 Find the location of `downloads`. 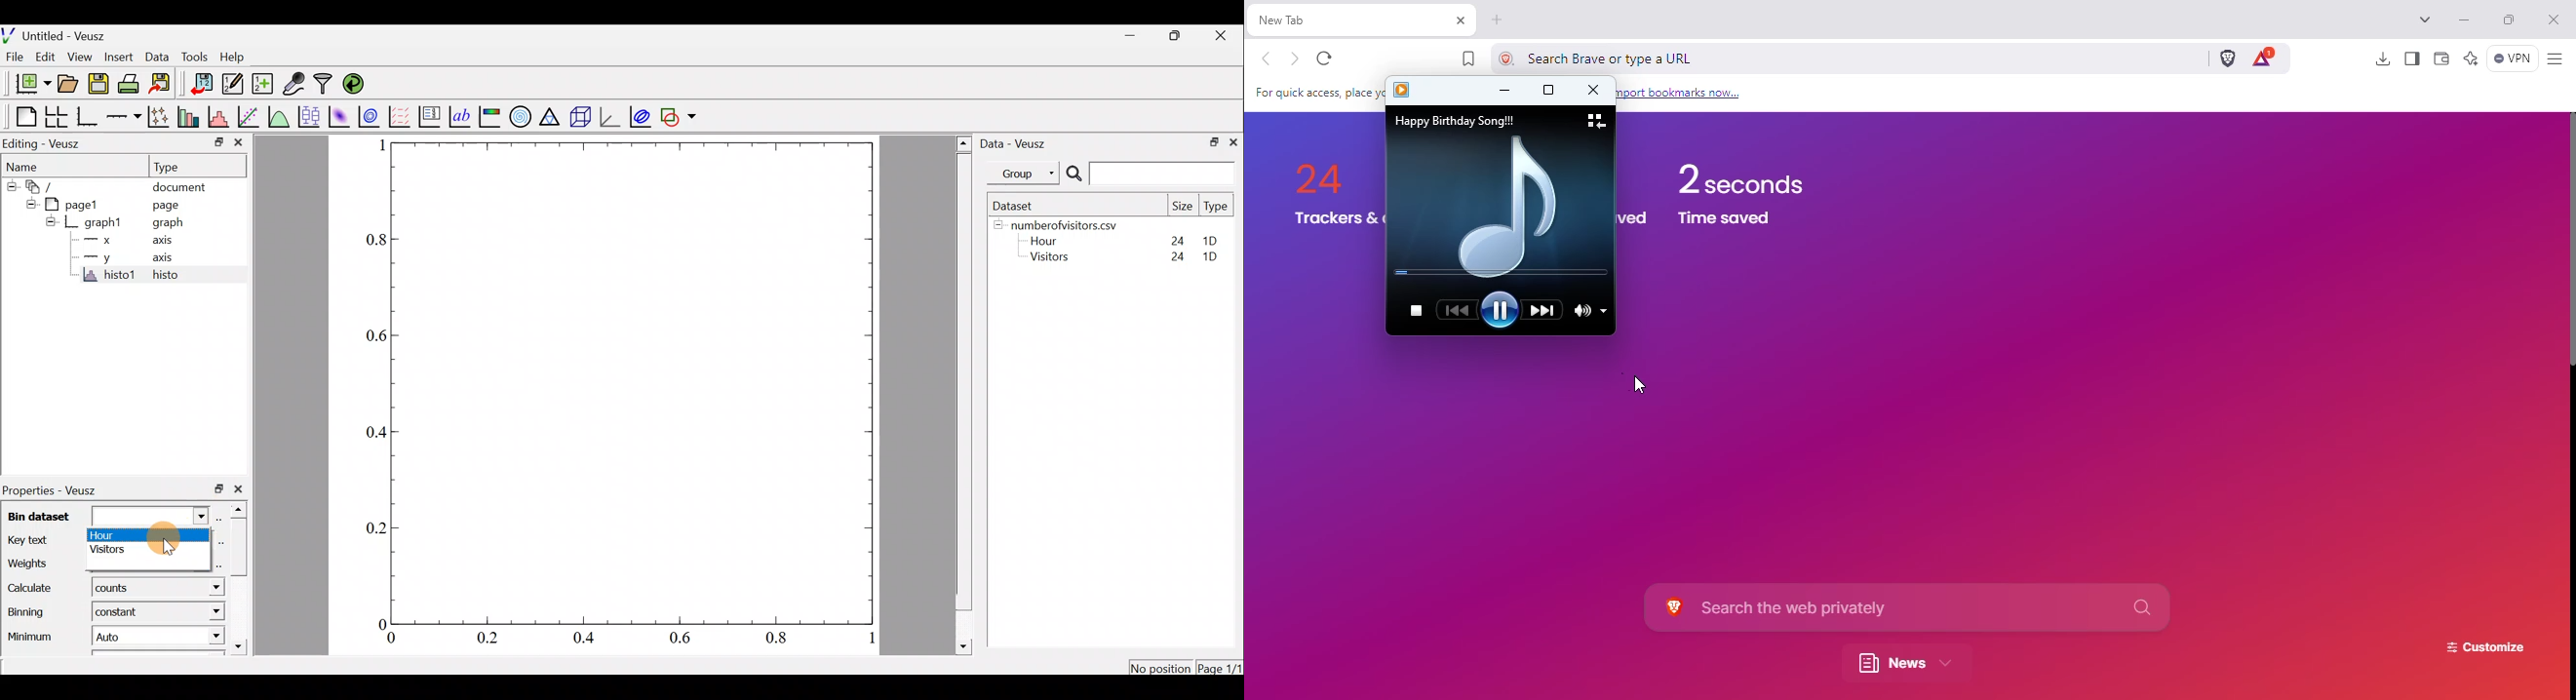

downloads is located at coordinates (2383, 59).